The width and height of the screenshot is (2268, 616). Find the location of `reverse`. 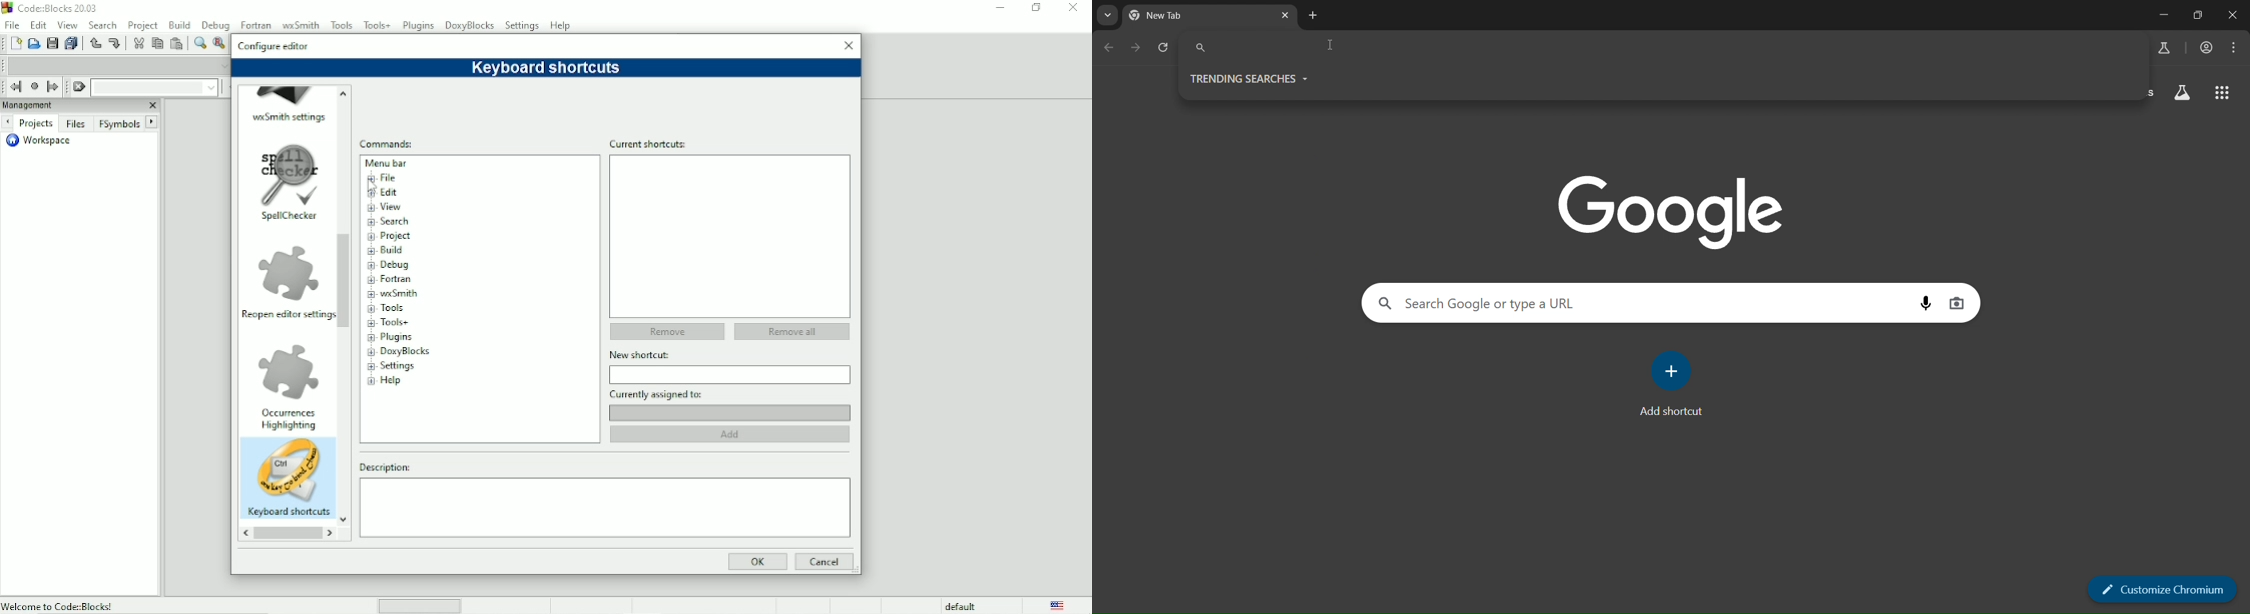

reverse is located at coordinates (244, 534).